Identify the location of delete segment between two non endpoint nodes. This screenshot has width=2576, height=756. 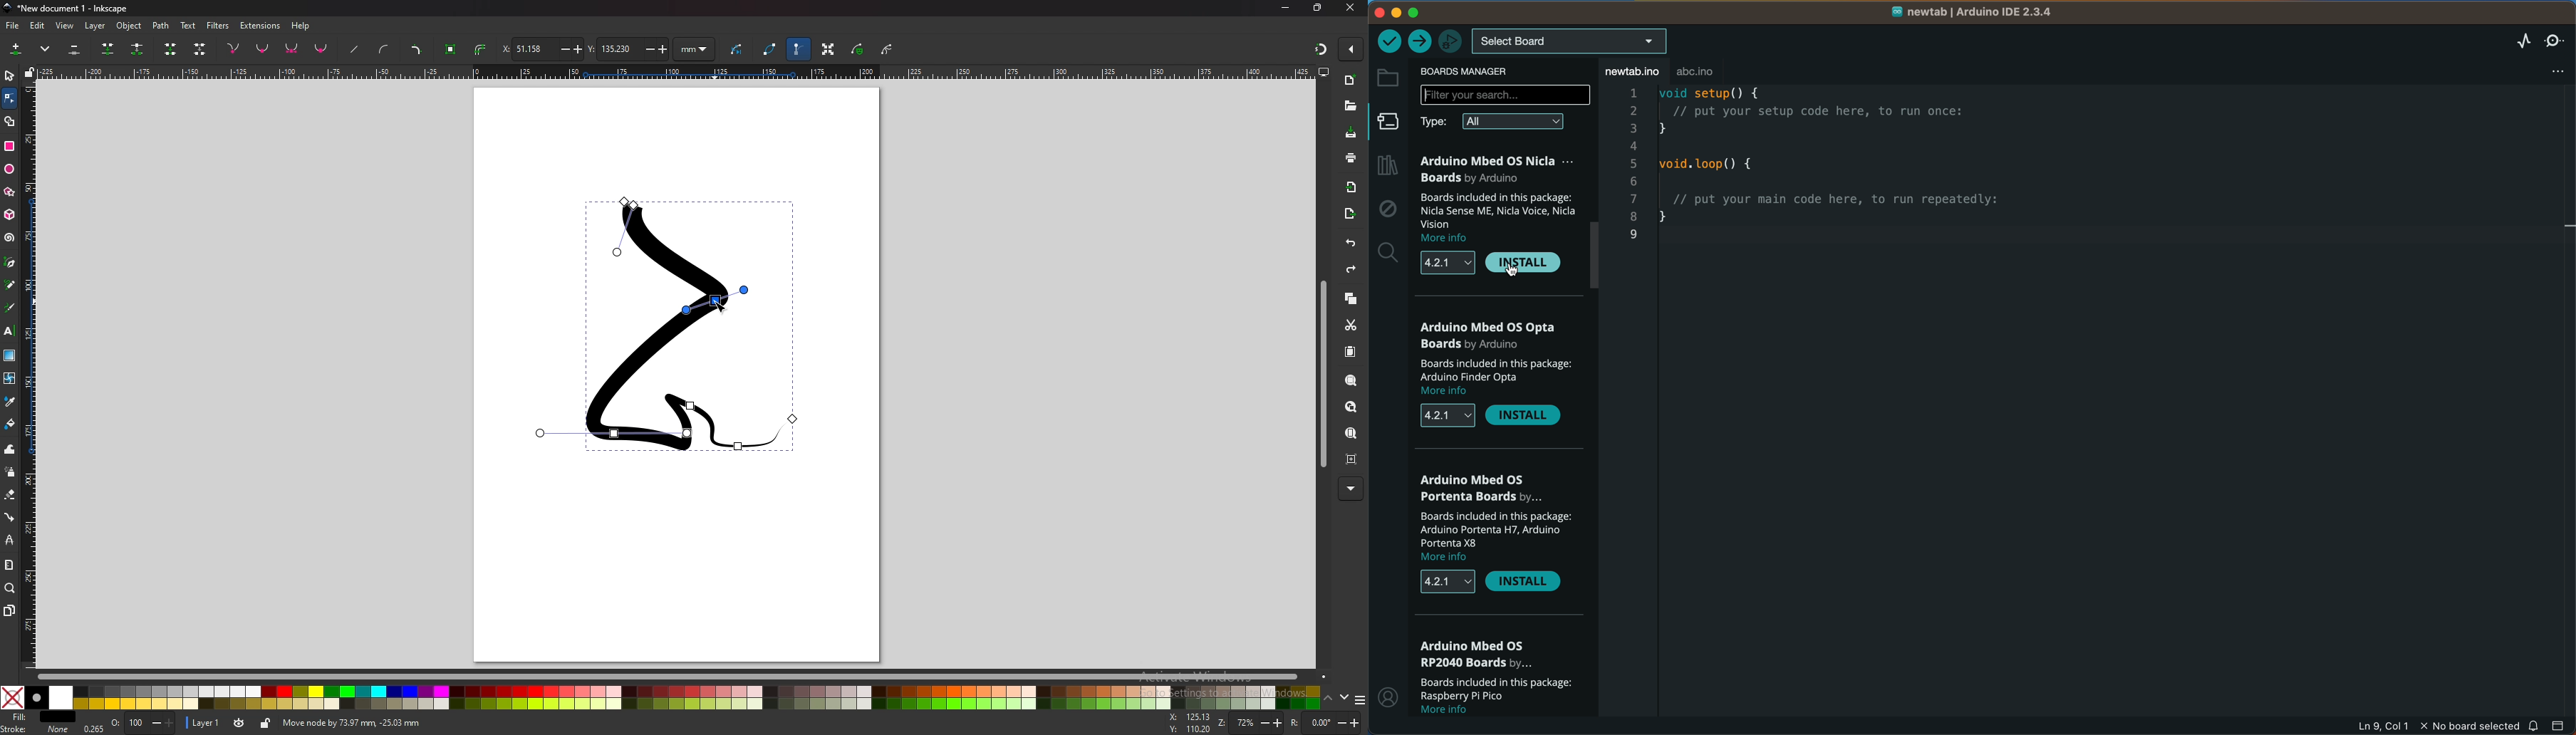
(201, 50).